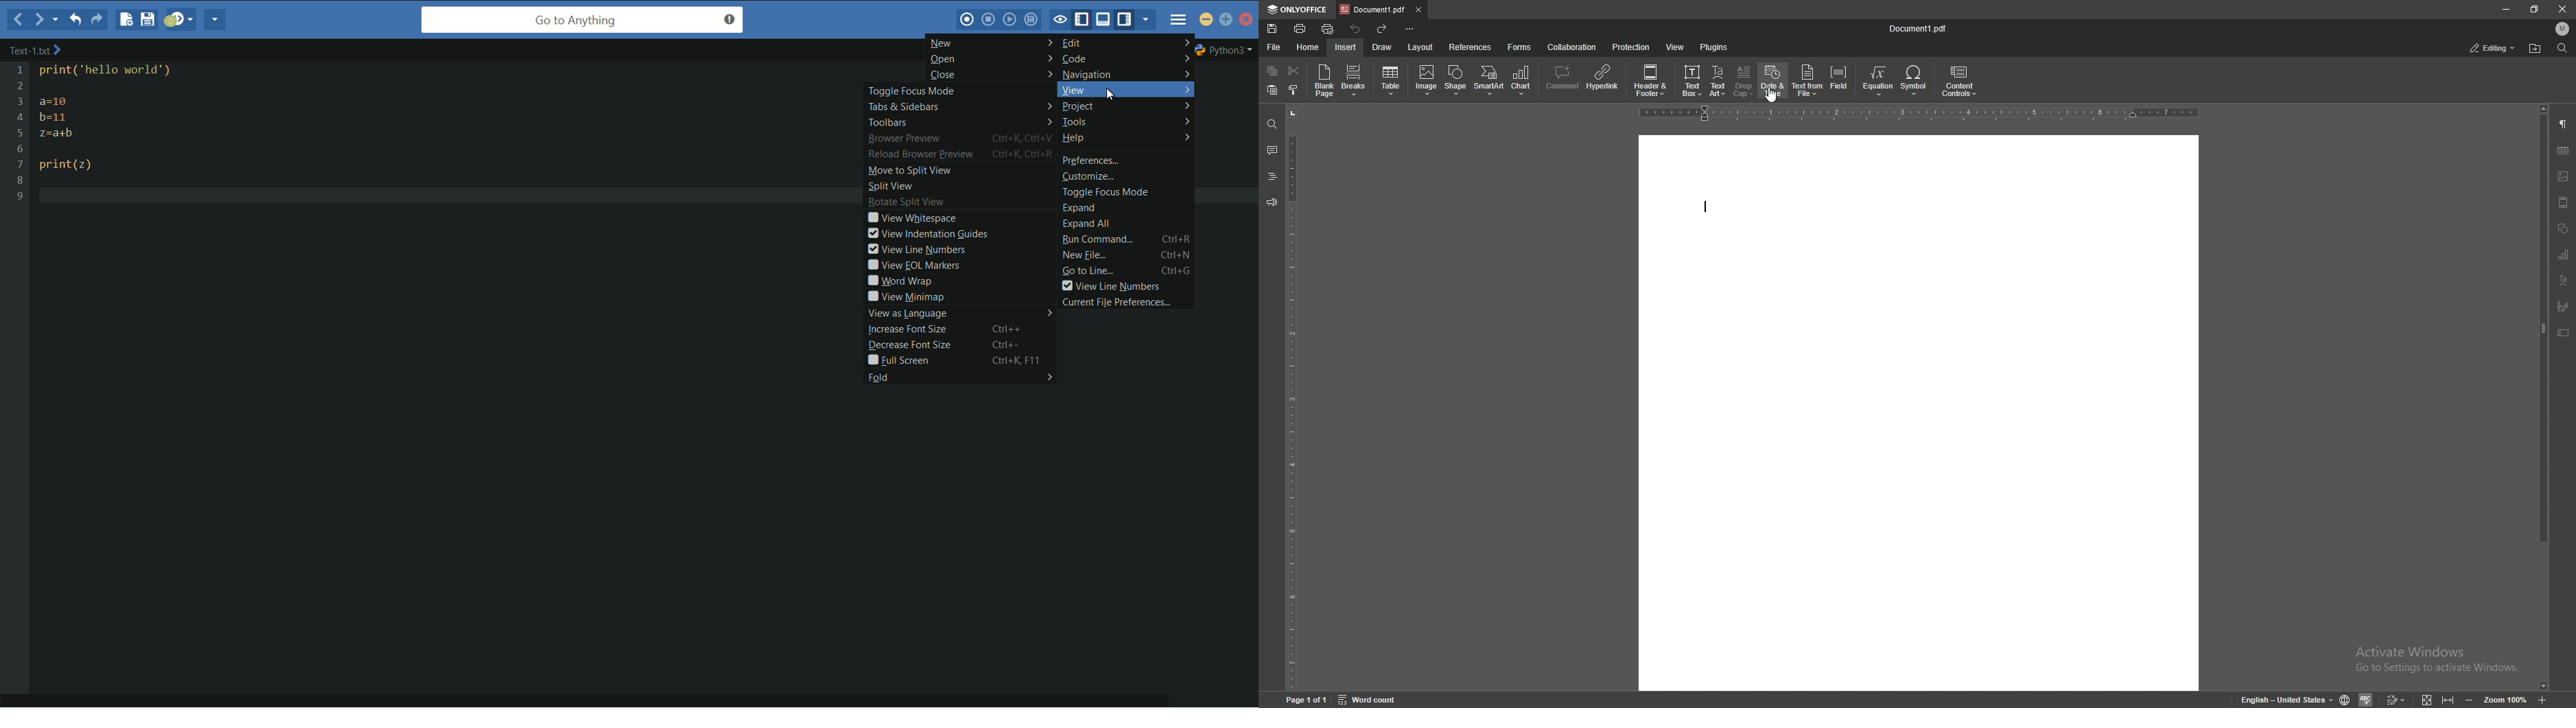  What do you see at coordinates (920, 156) in the screenshot?
I see `reload browser preview` at bounding box center [920, 156].